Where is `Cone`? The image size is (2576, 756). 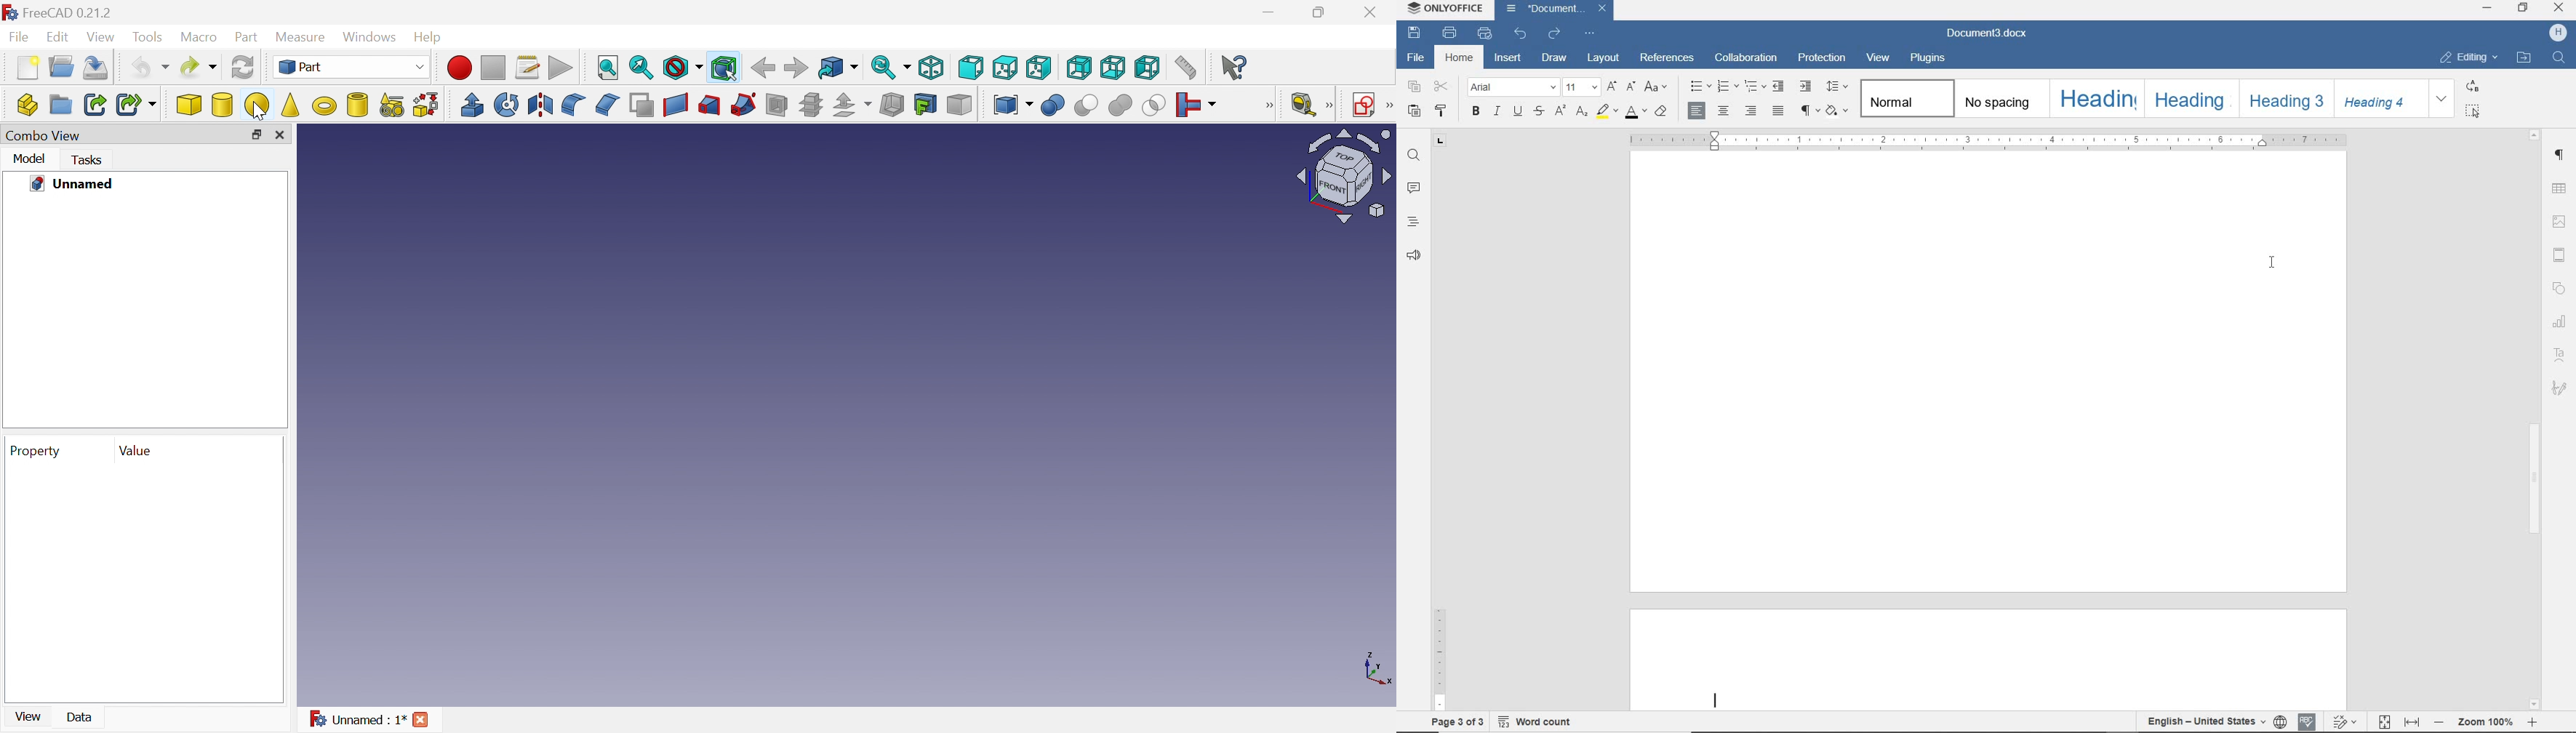
Cone is located at coordinates (290, 105).